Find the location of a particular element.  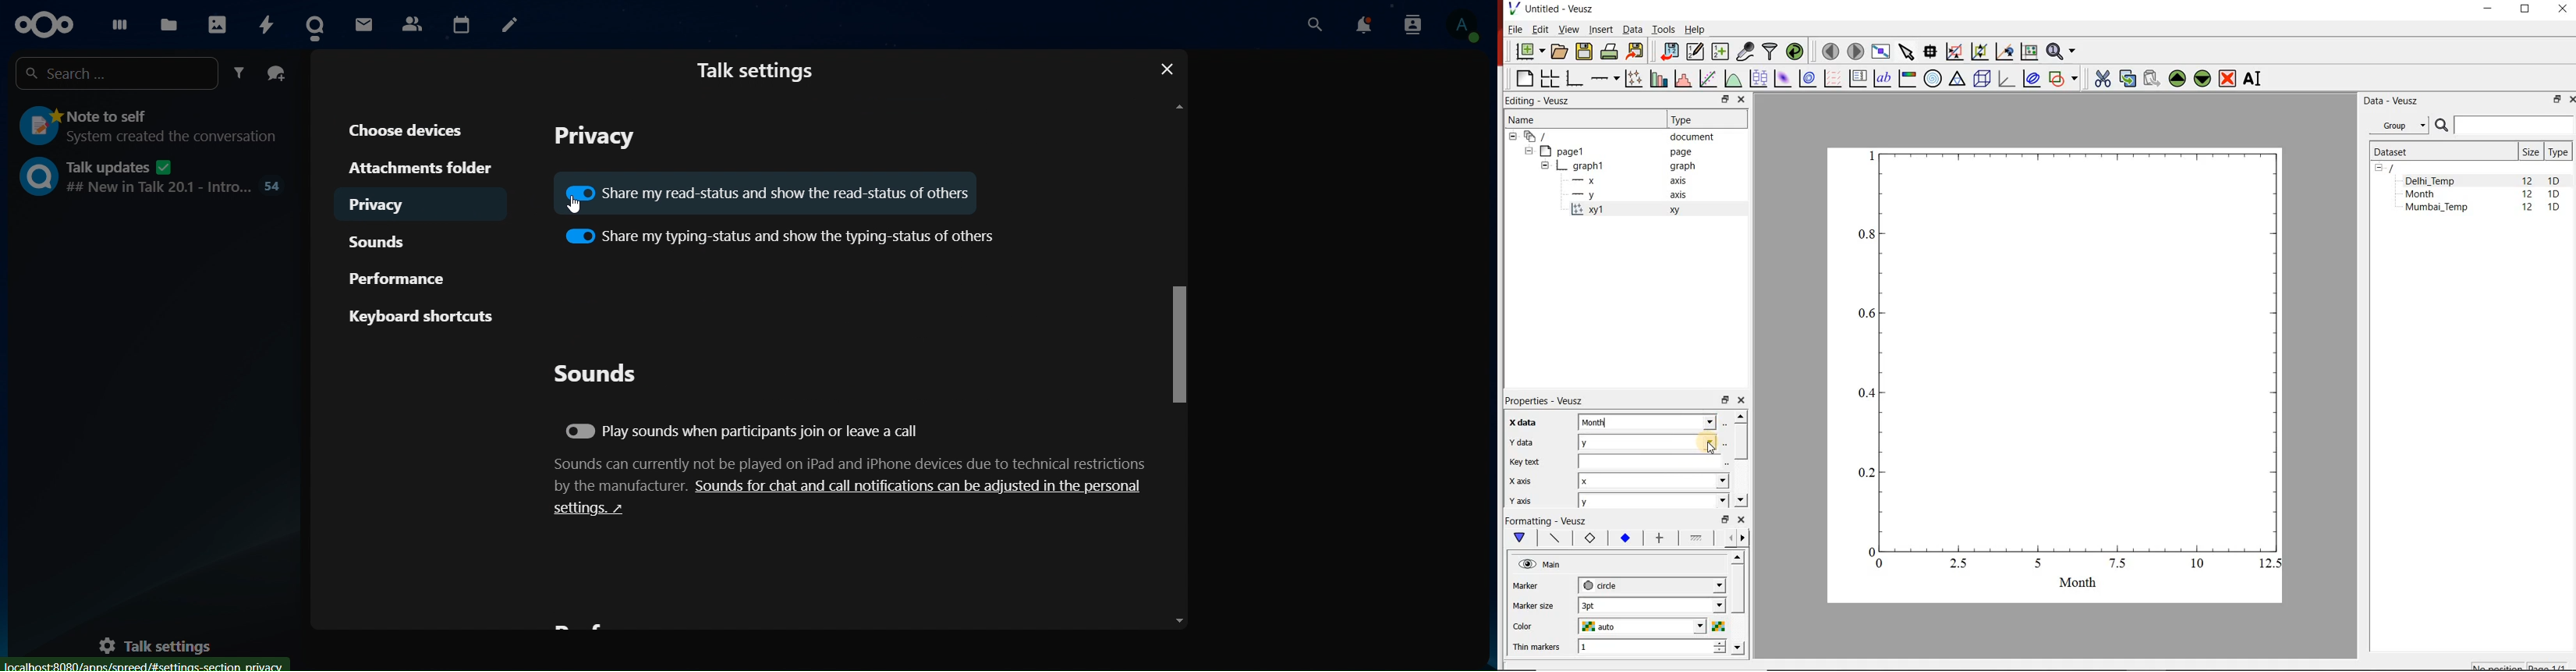

files is located at coordinates (168, 25).